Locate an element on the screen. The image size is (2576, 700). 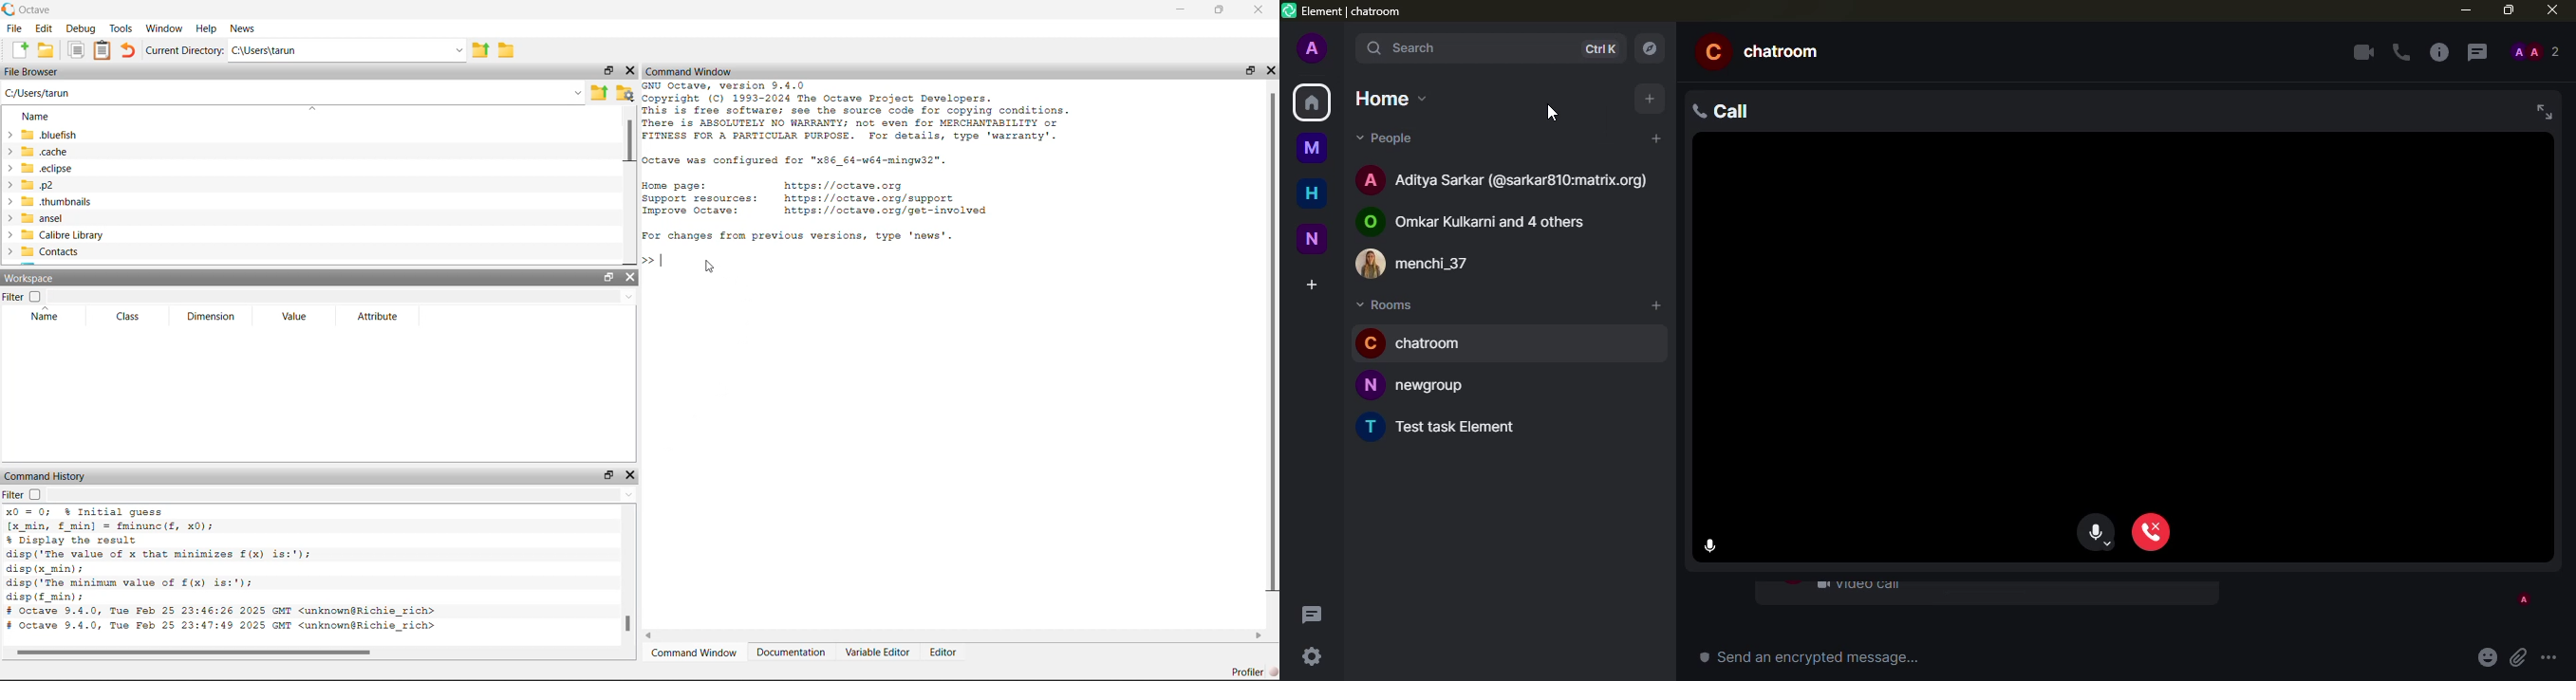
voice call is located at coordinates (2399, 53).